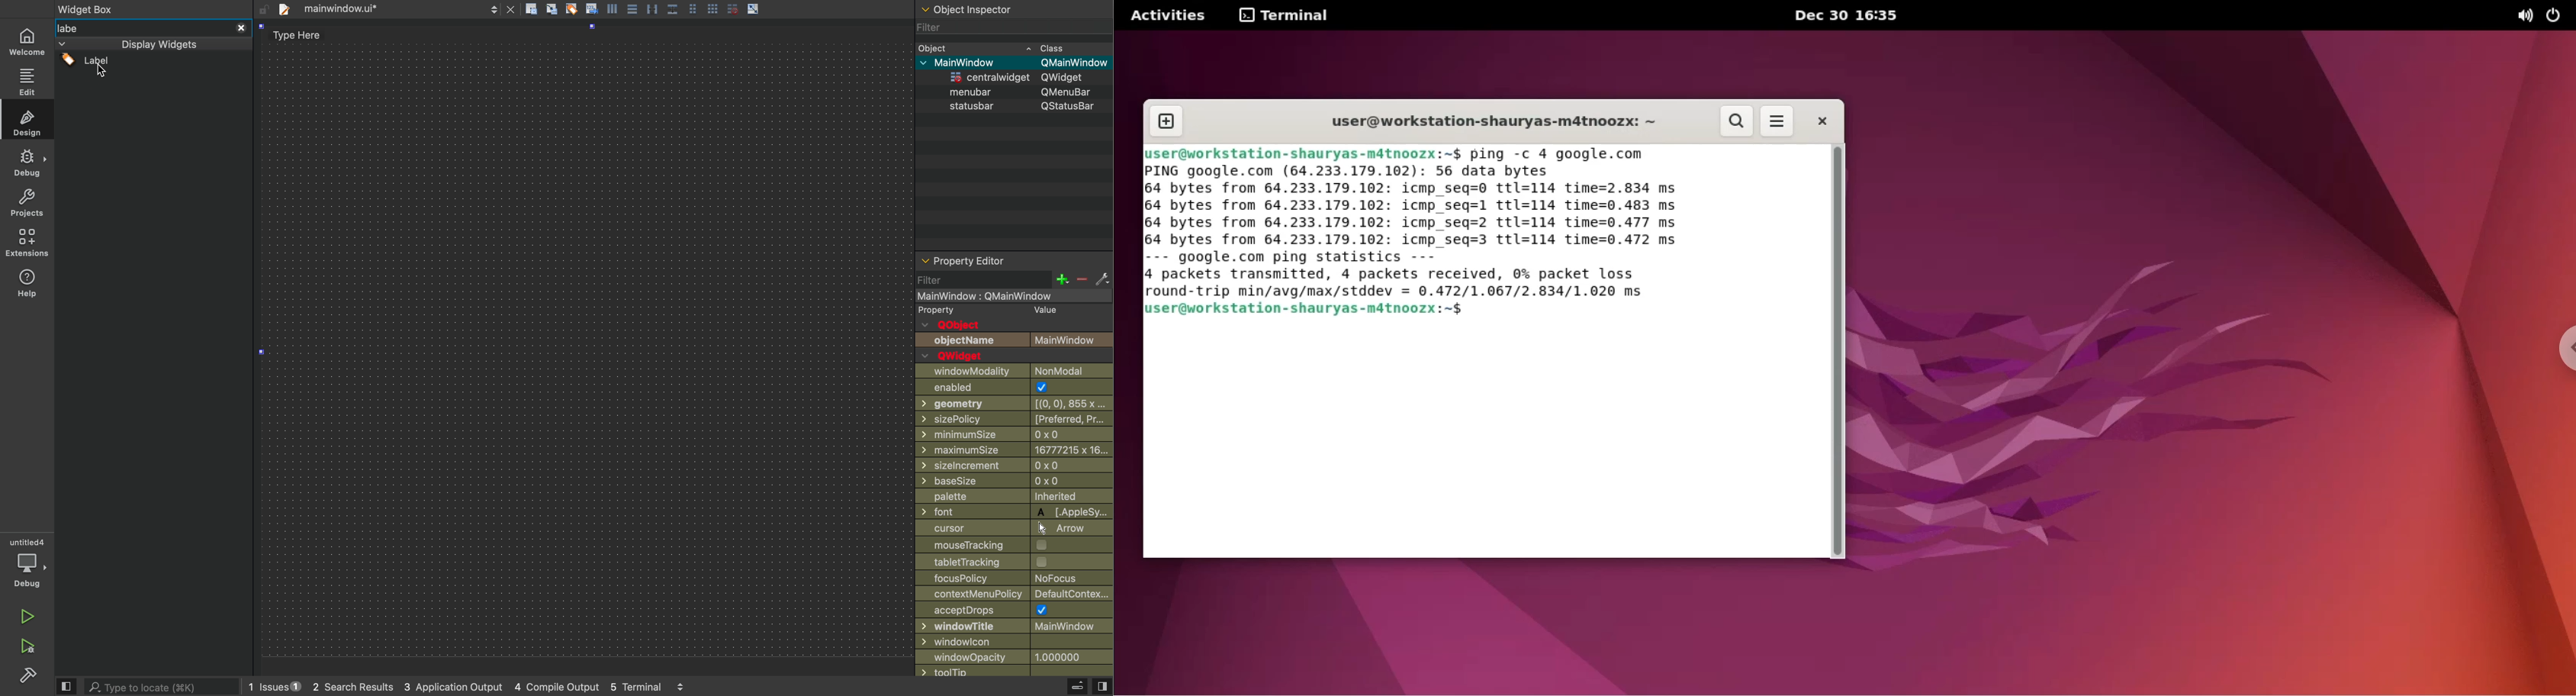  What do you see at coordinates (24, 676) in the screenshot?
I see `settingd` at bounding box center [24, 676].